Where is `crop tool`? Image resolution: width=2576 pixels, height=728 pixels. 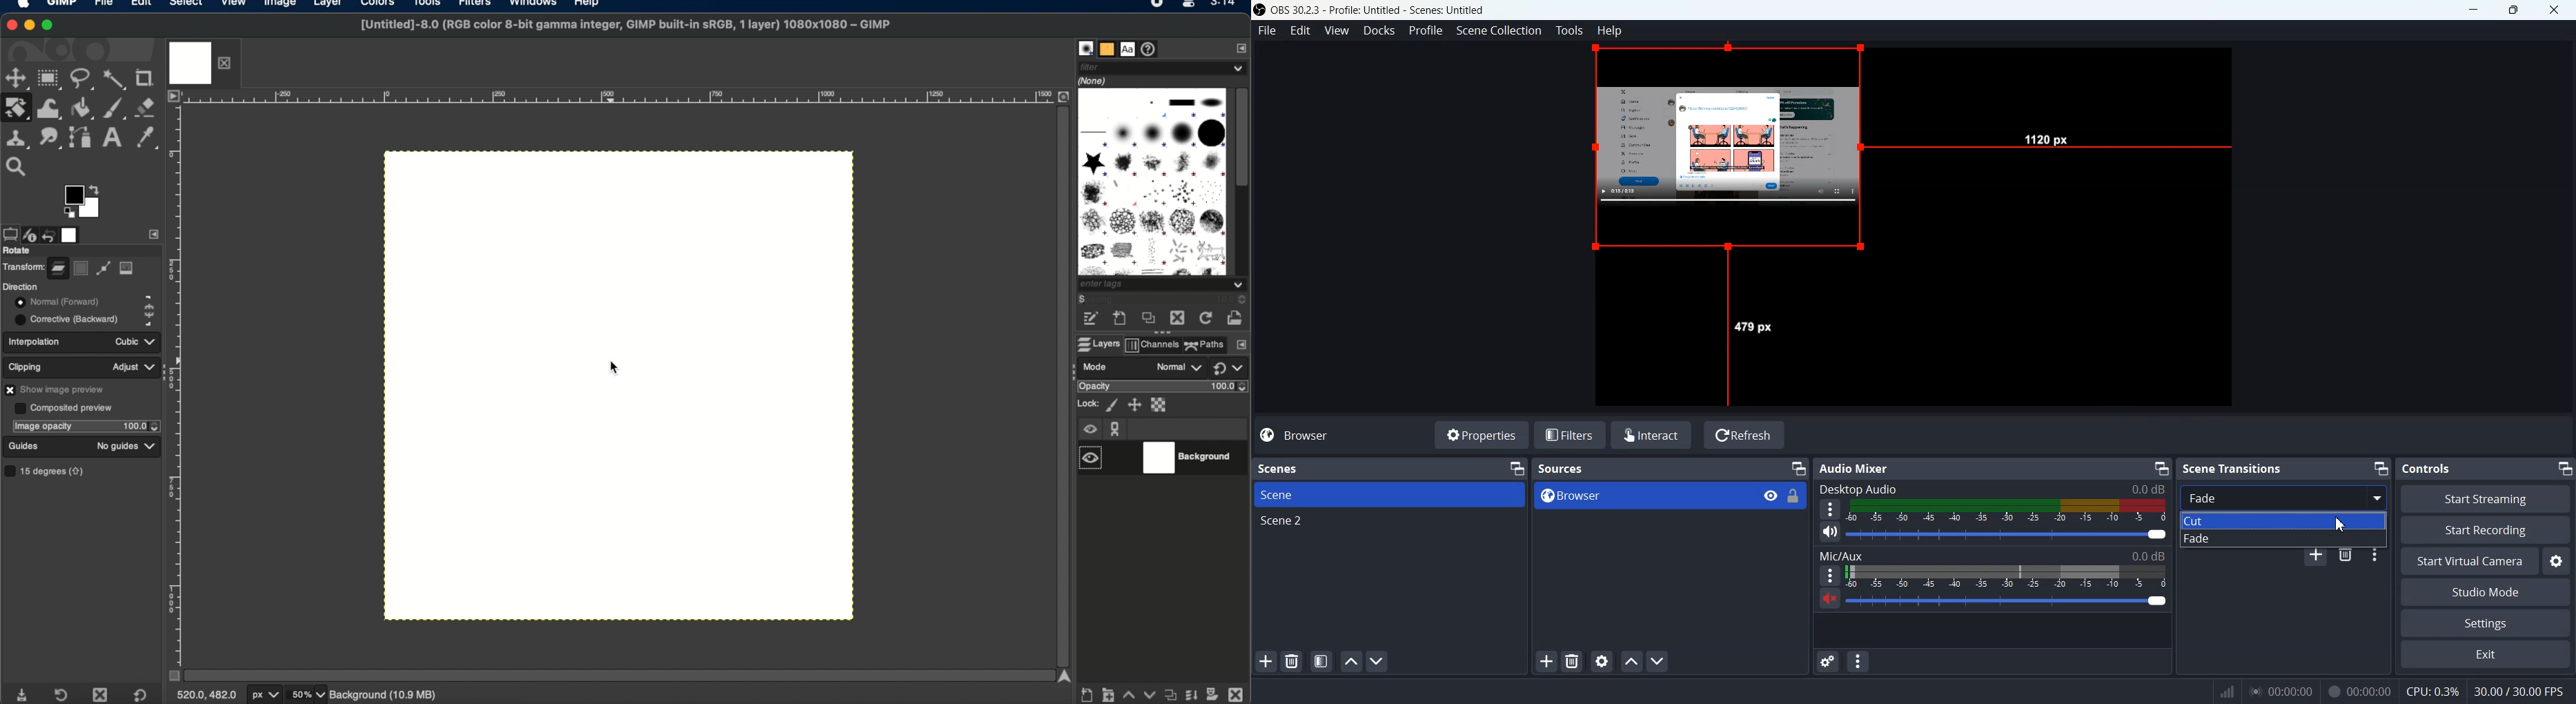
crop tool is located at coordinates (147, 78).